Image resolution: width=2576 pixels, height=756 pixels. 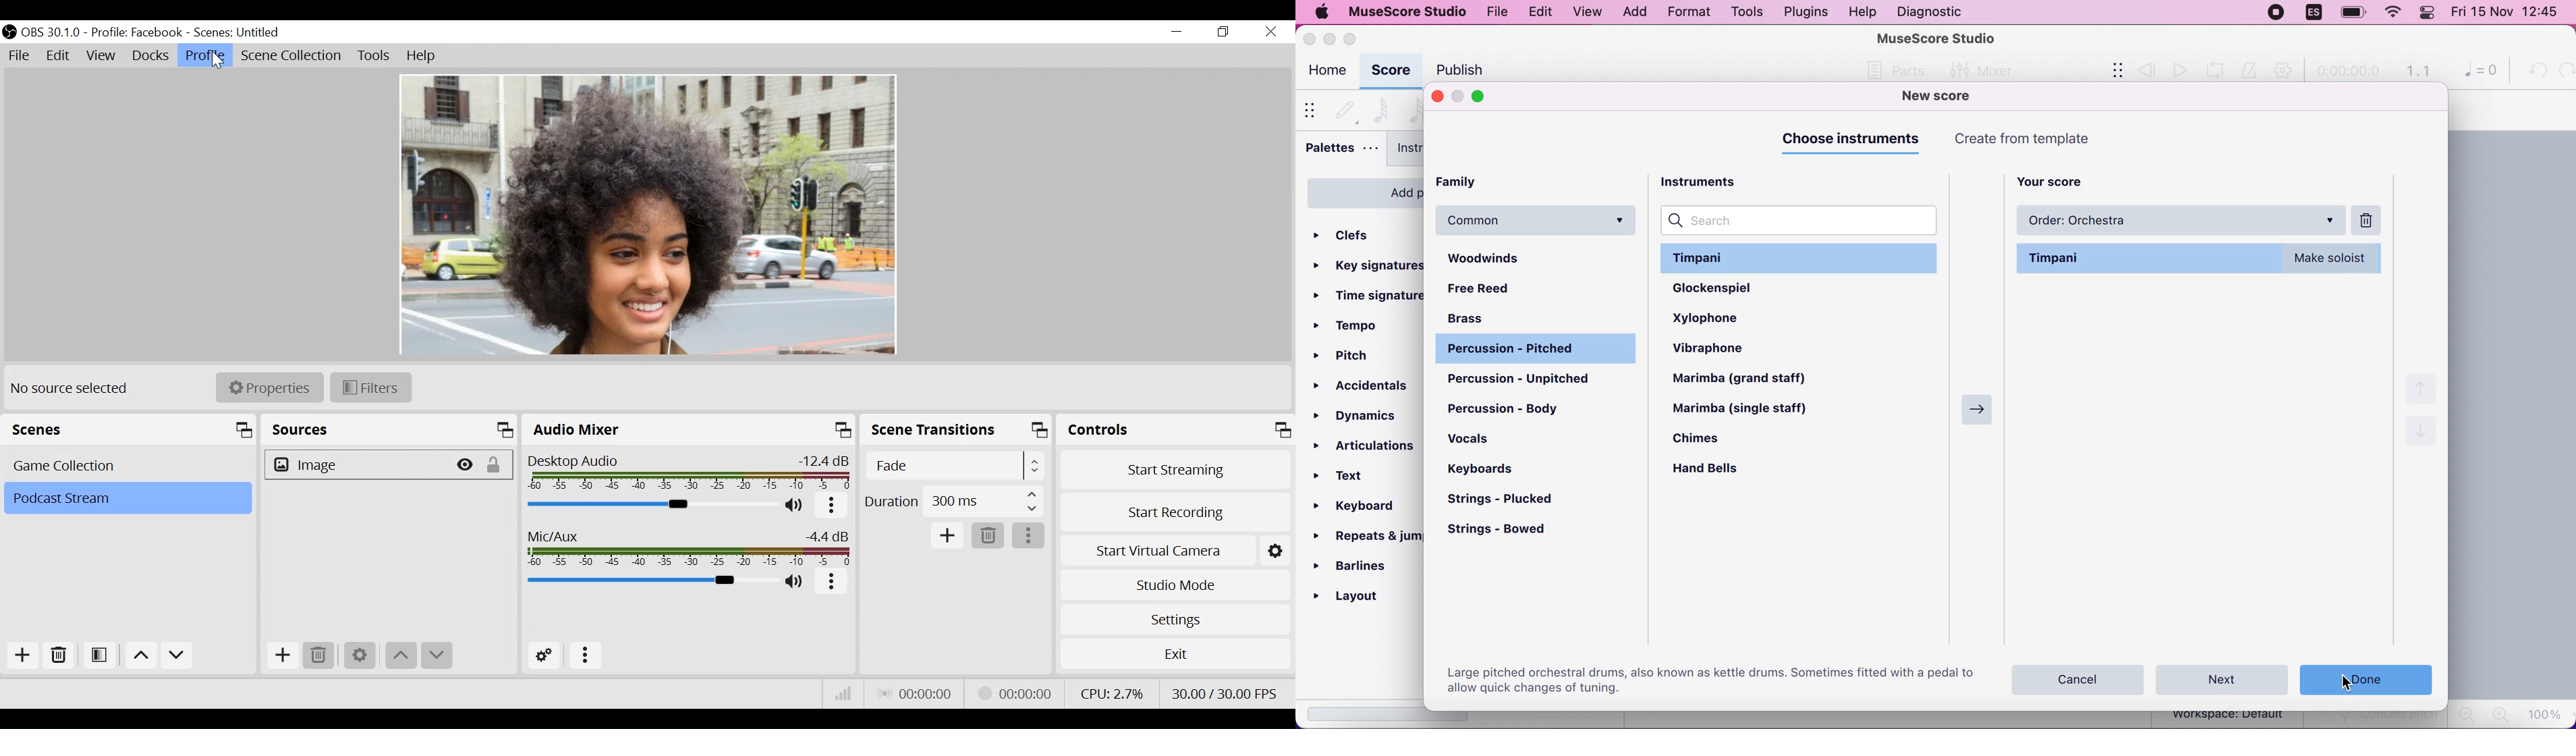 What do you see at coordinates (544, 655) in the screenshot?
I see `Advanced Audio Settings` at bounding box center [544, 655].